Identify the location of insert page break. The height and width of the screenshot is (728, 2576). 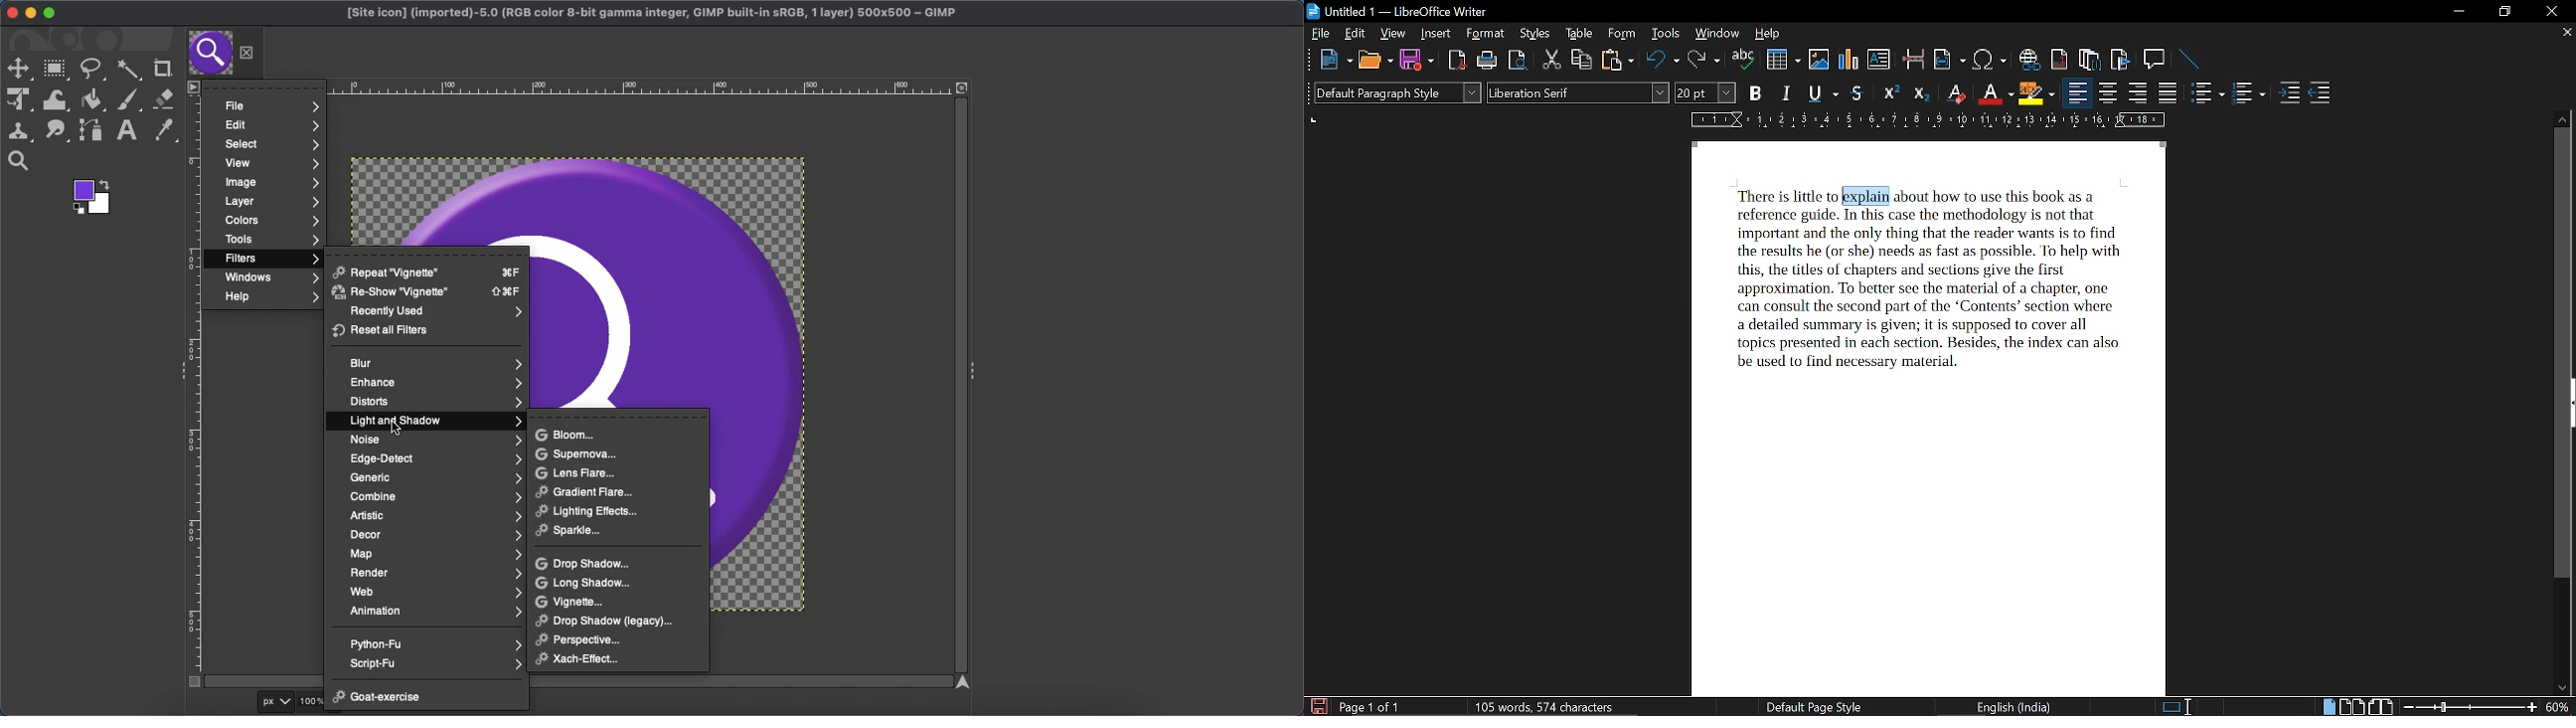
(1914, 61).